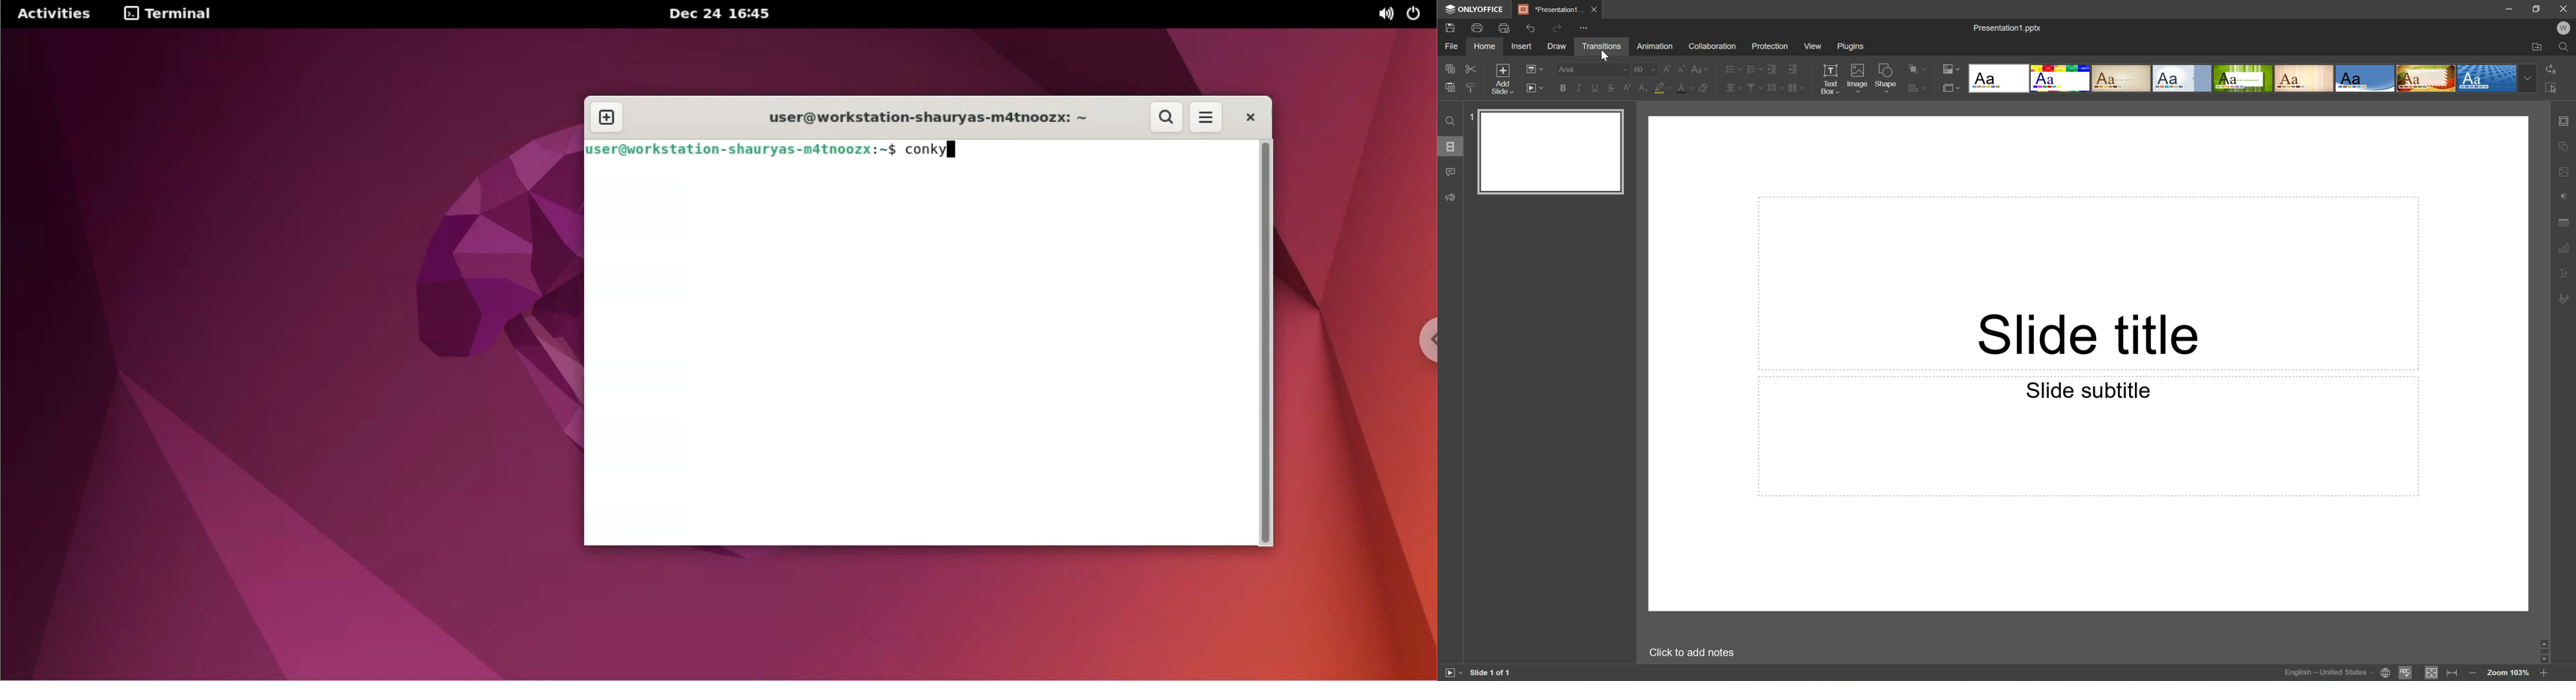 The height and width of the screenshot is (700, 2576). Describe the element at coordinates (2566, 222) in the screenshot. I see `Table settings` at that location.